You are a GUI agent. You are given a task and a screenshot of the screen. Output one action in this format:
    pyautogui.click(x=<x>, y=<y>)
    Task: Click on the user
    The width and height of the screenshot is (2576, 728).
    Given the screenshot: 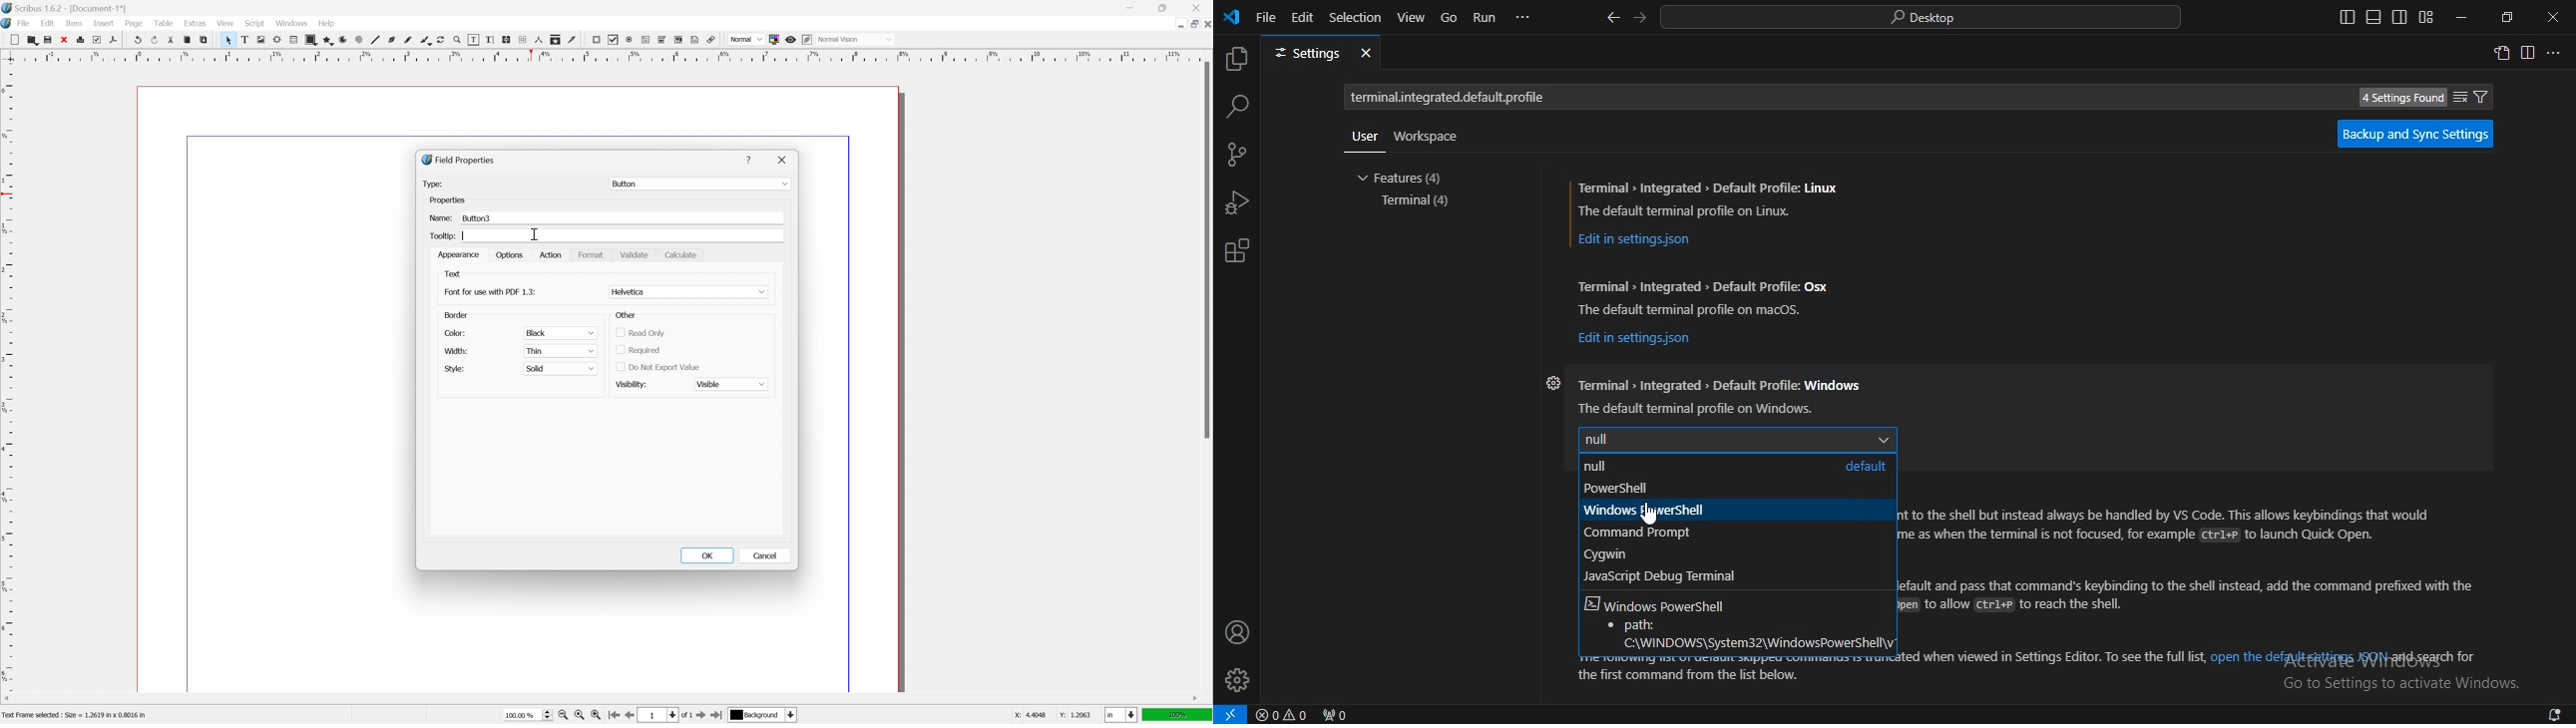 What is the action you would take?
    pyautogui.click(x=1366, y=138)
    